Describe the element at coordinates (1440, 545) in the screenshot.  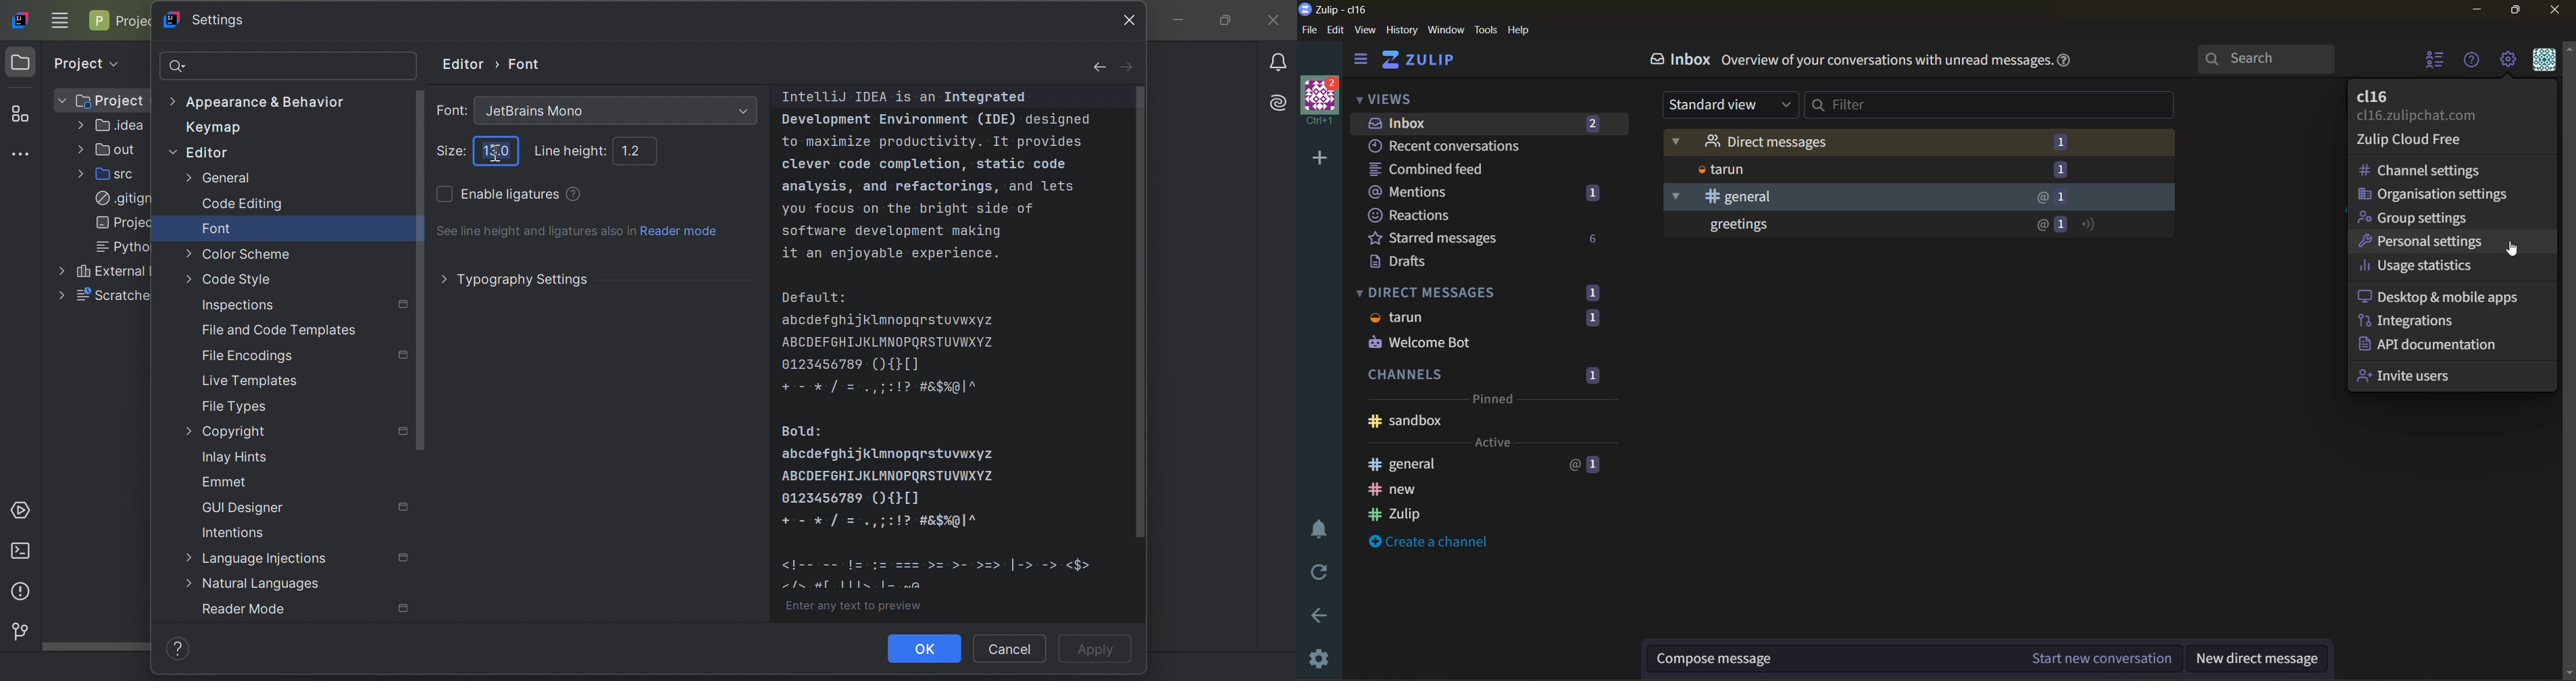
I see `create a channel` at that location.